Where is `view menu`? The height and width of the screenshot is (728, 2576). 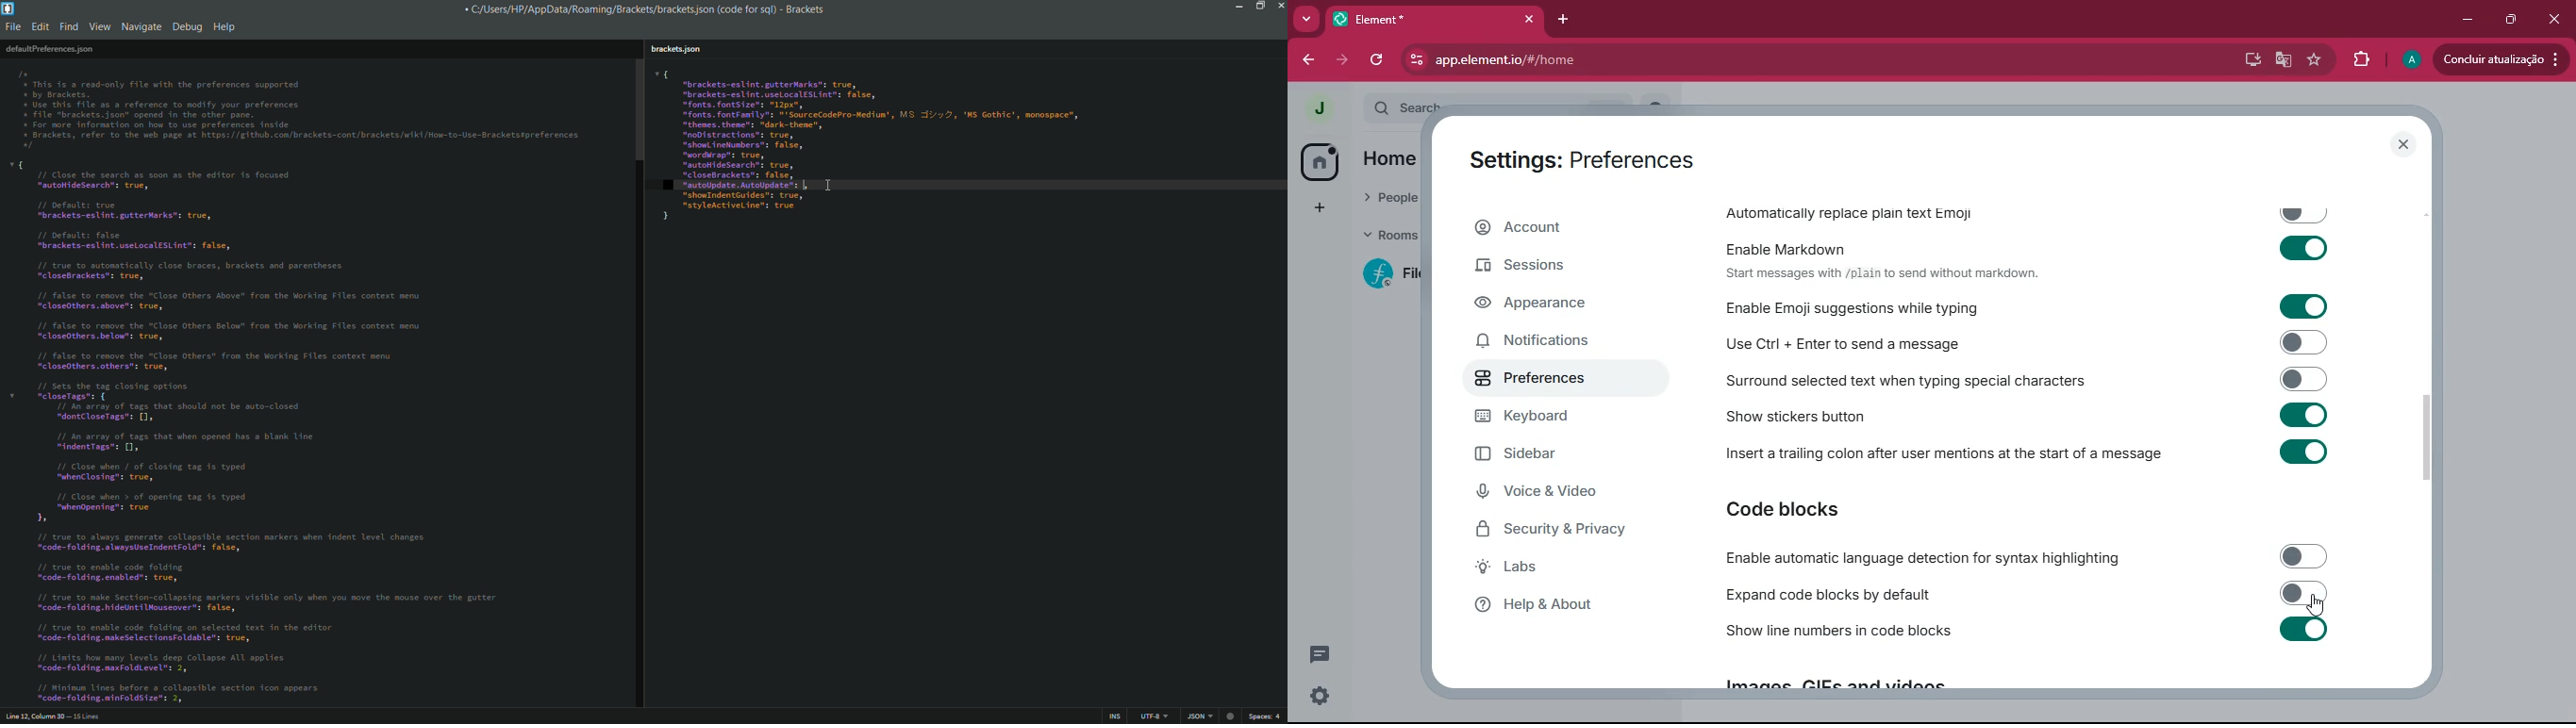 view menu is located at coordinates (100, 27).